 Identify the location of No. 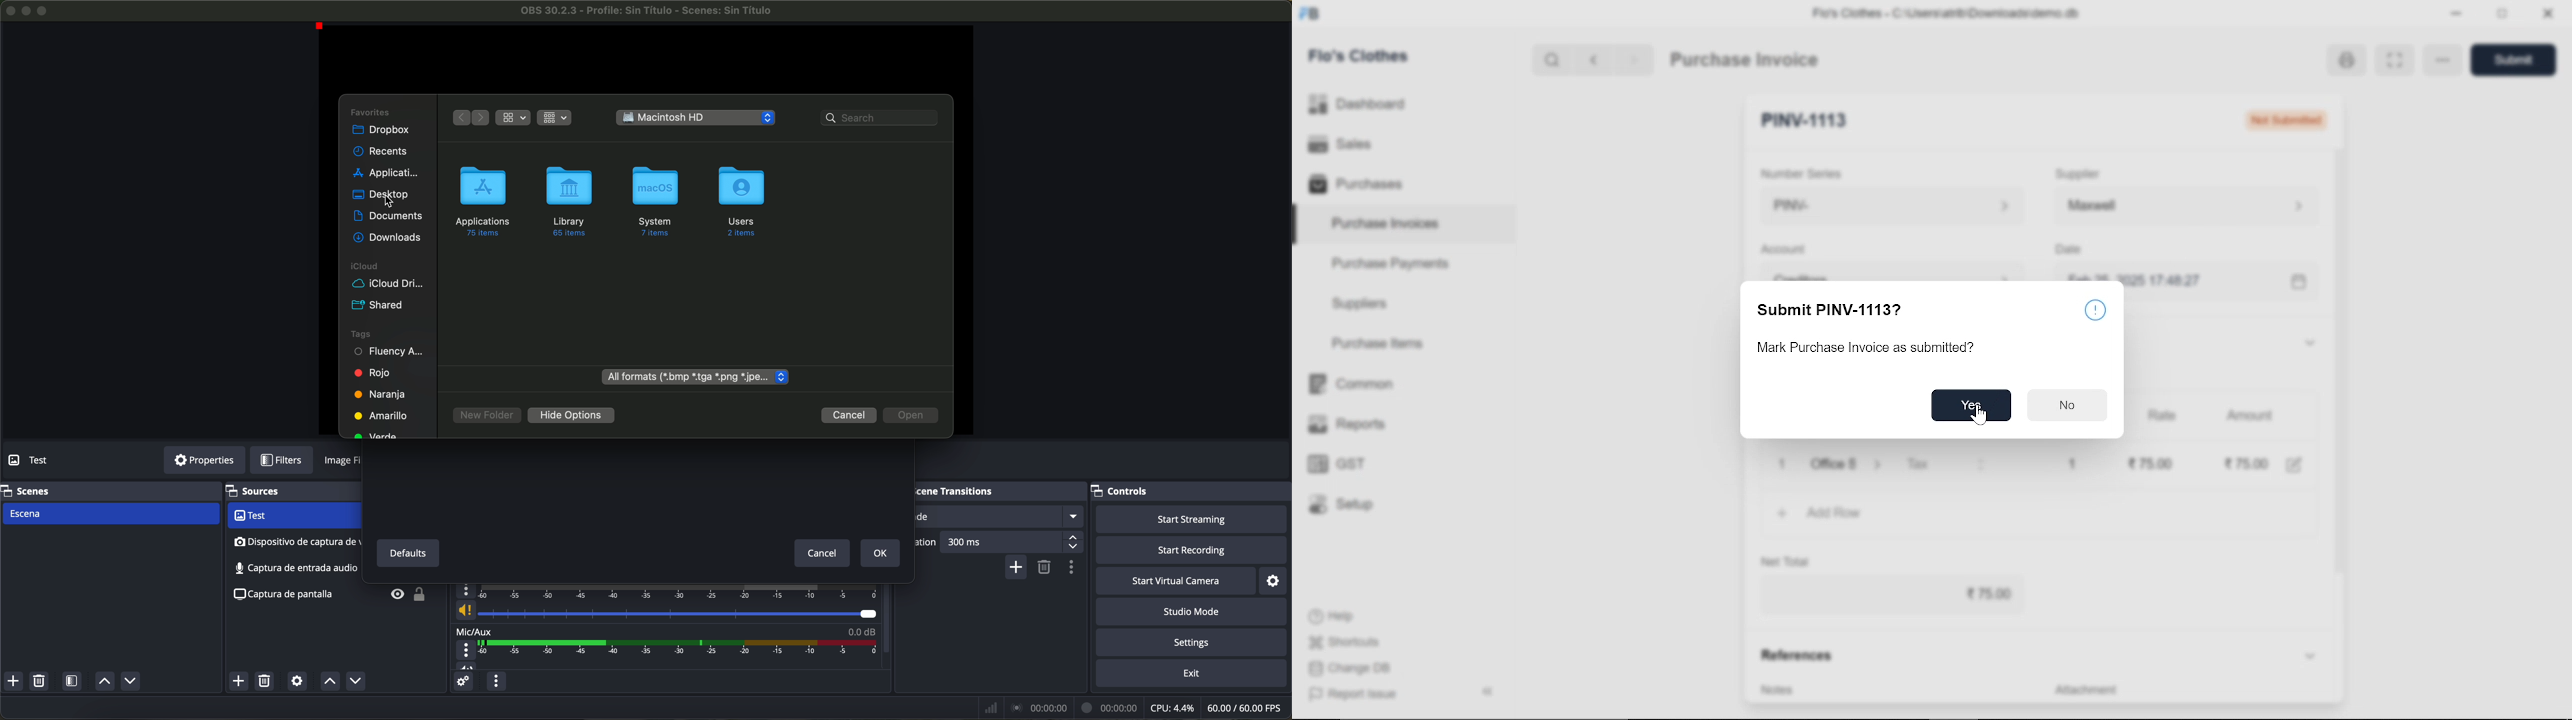
(2068, 406).